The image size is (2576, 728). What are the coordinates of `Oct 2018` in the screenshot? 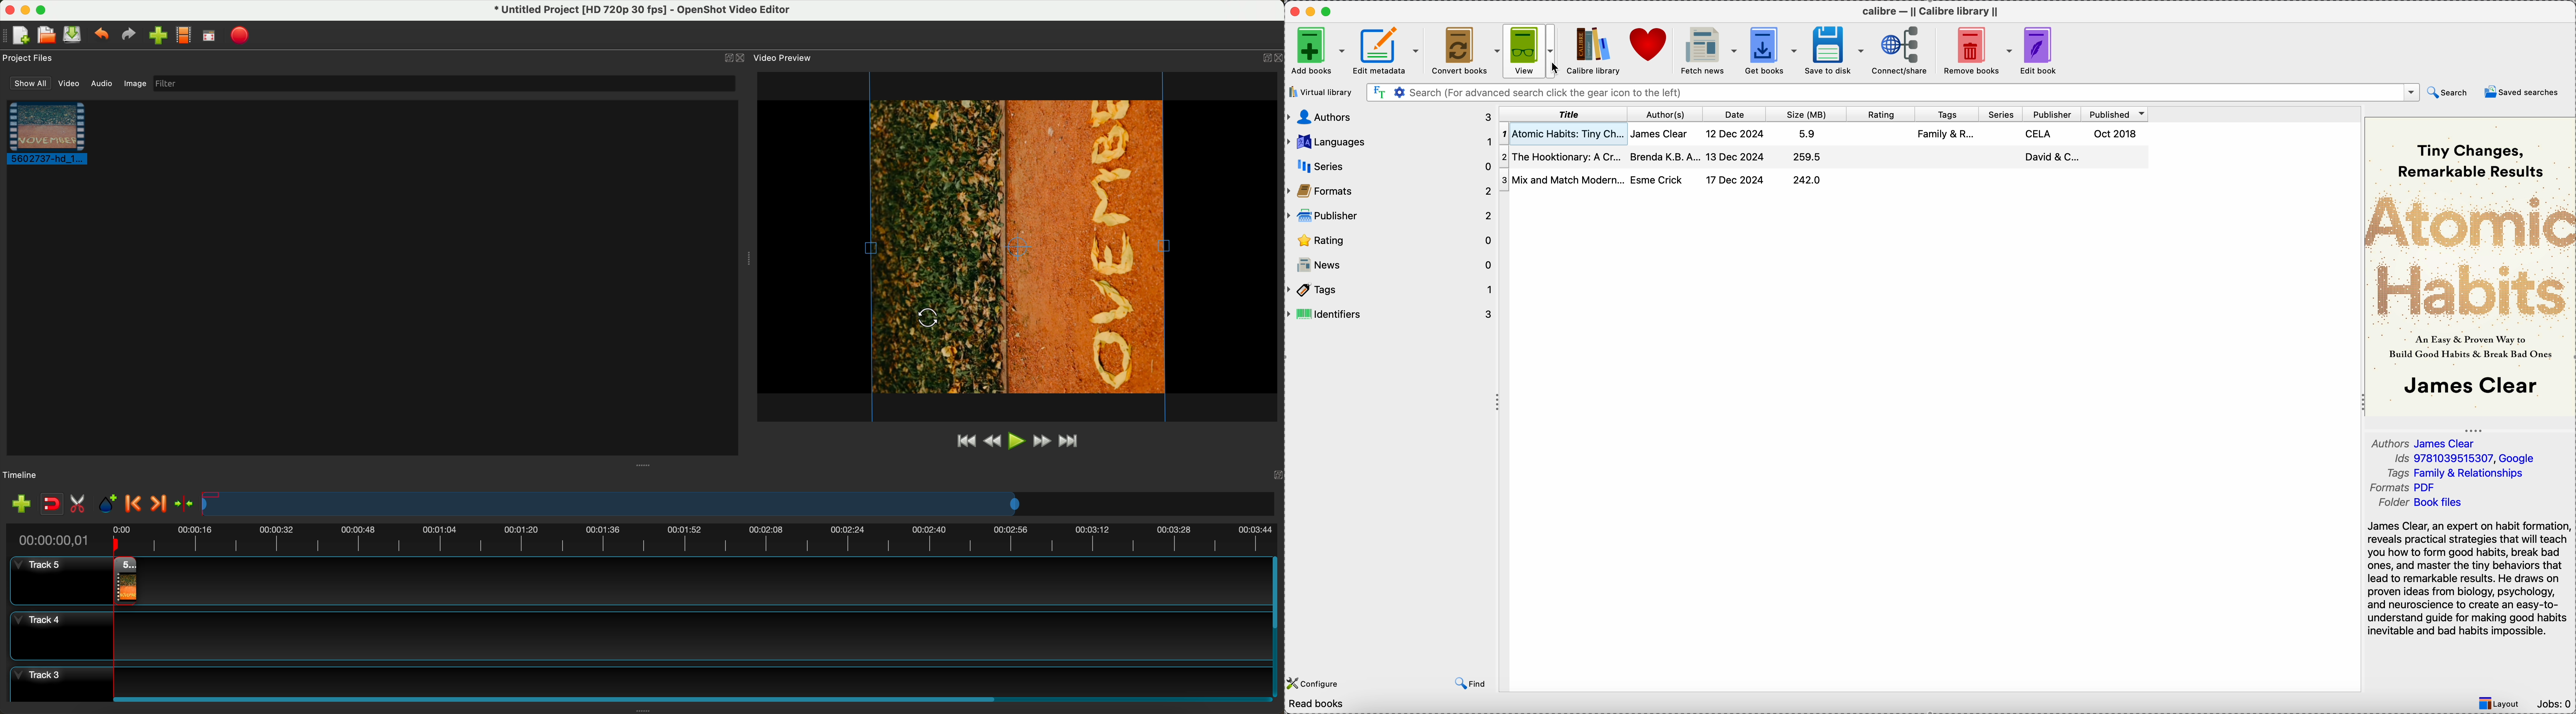 It's located at (2117, 133).